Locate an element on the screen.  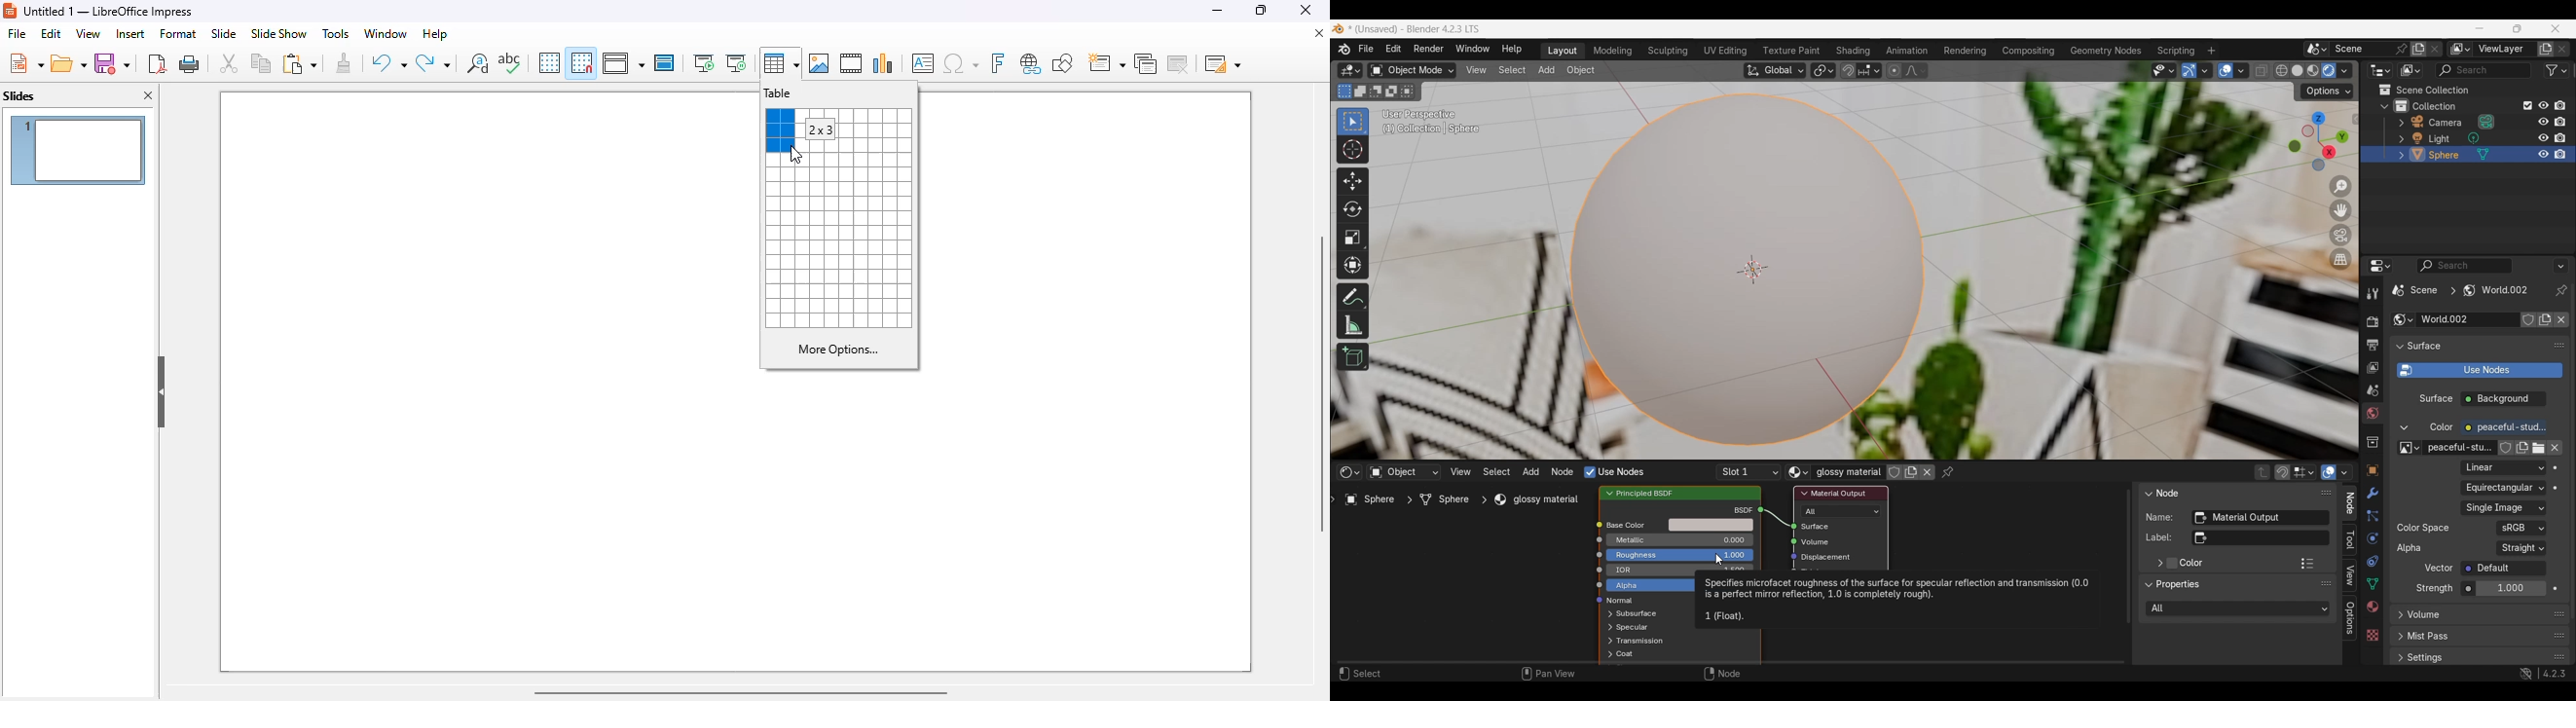
Disable all respective renders is located at coordinates (2564, 105).